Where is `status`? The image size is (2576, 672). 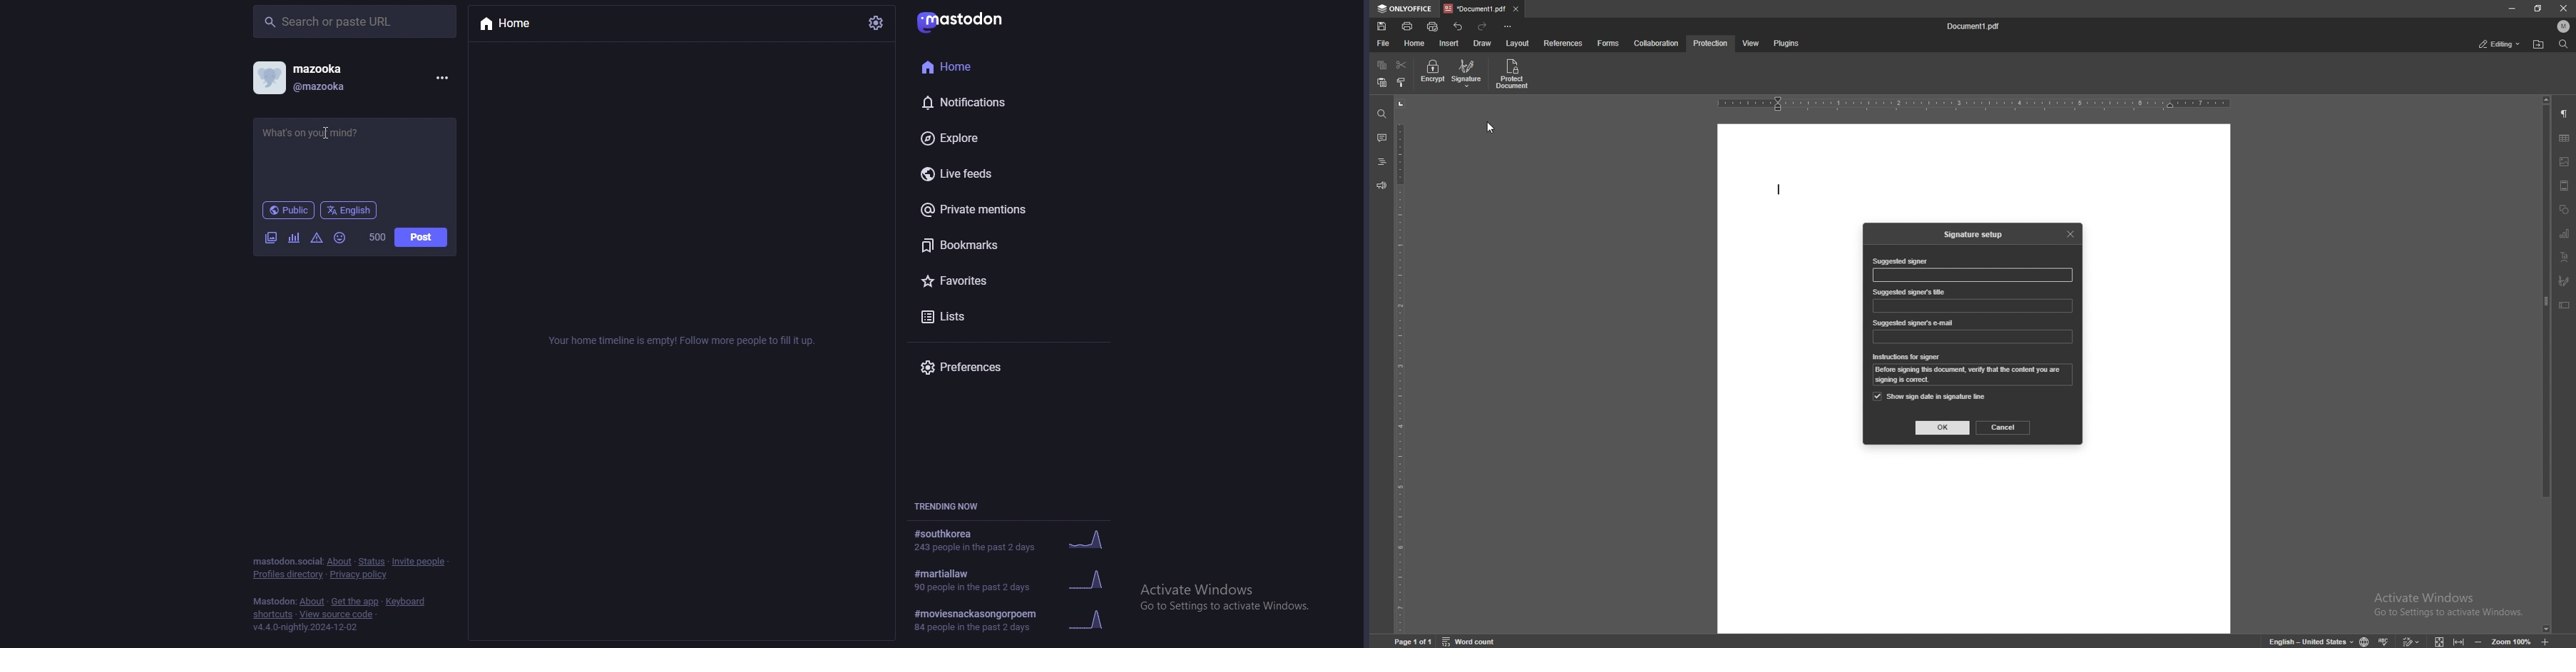
status is located at coordinates (327, 133).